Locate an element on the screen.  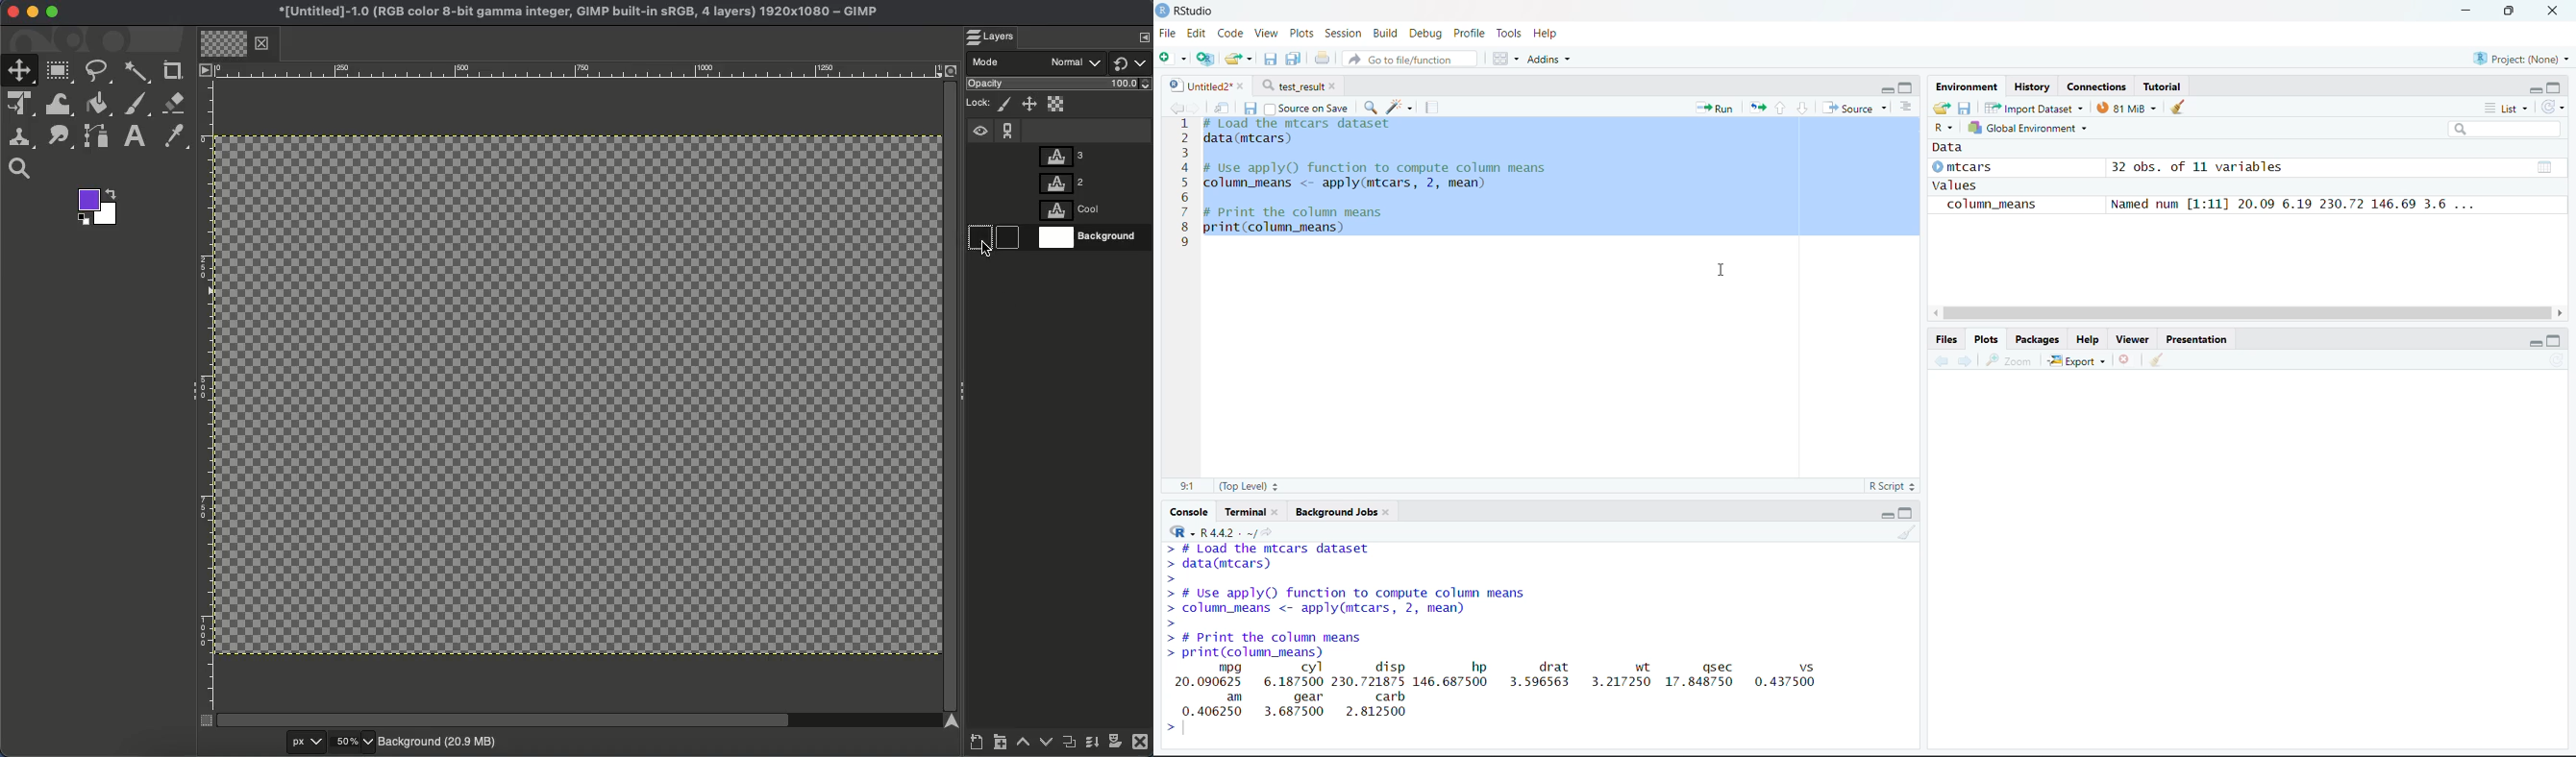
Maximize is located at coordinates (1907, 513).